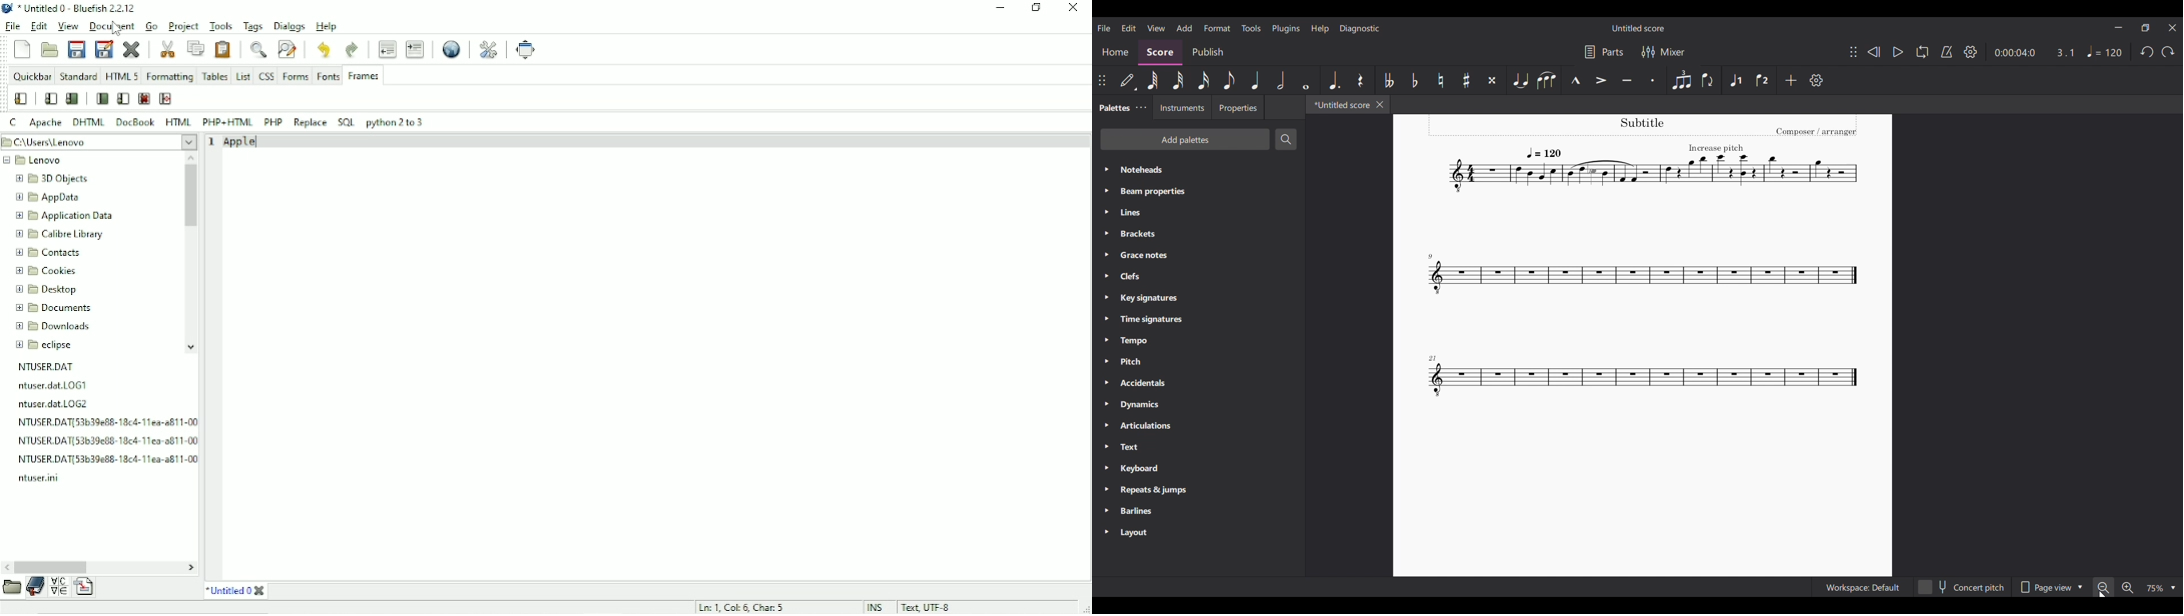  Describe the element at coordinates (1863, 587) in the screenshot. I see `Workspace: Default` at that location.